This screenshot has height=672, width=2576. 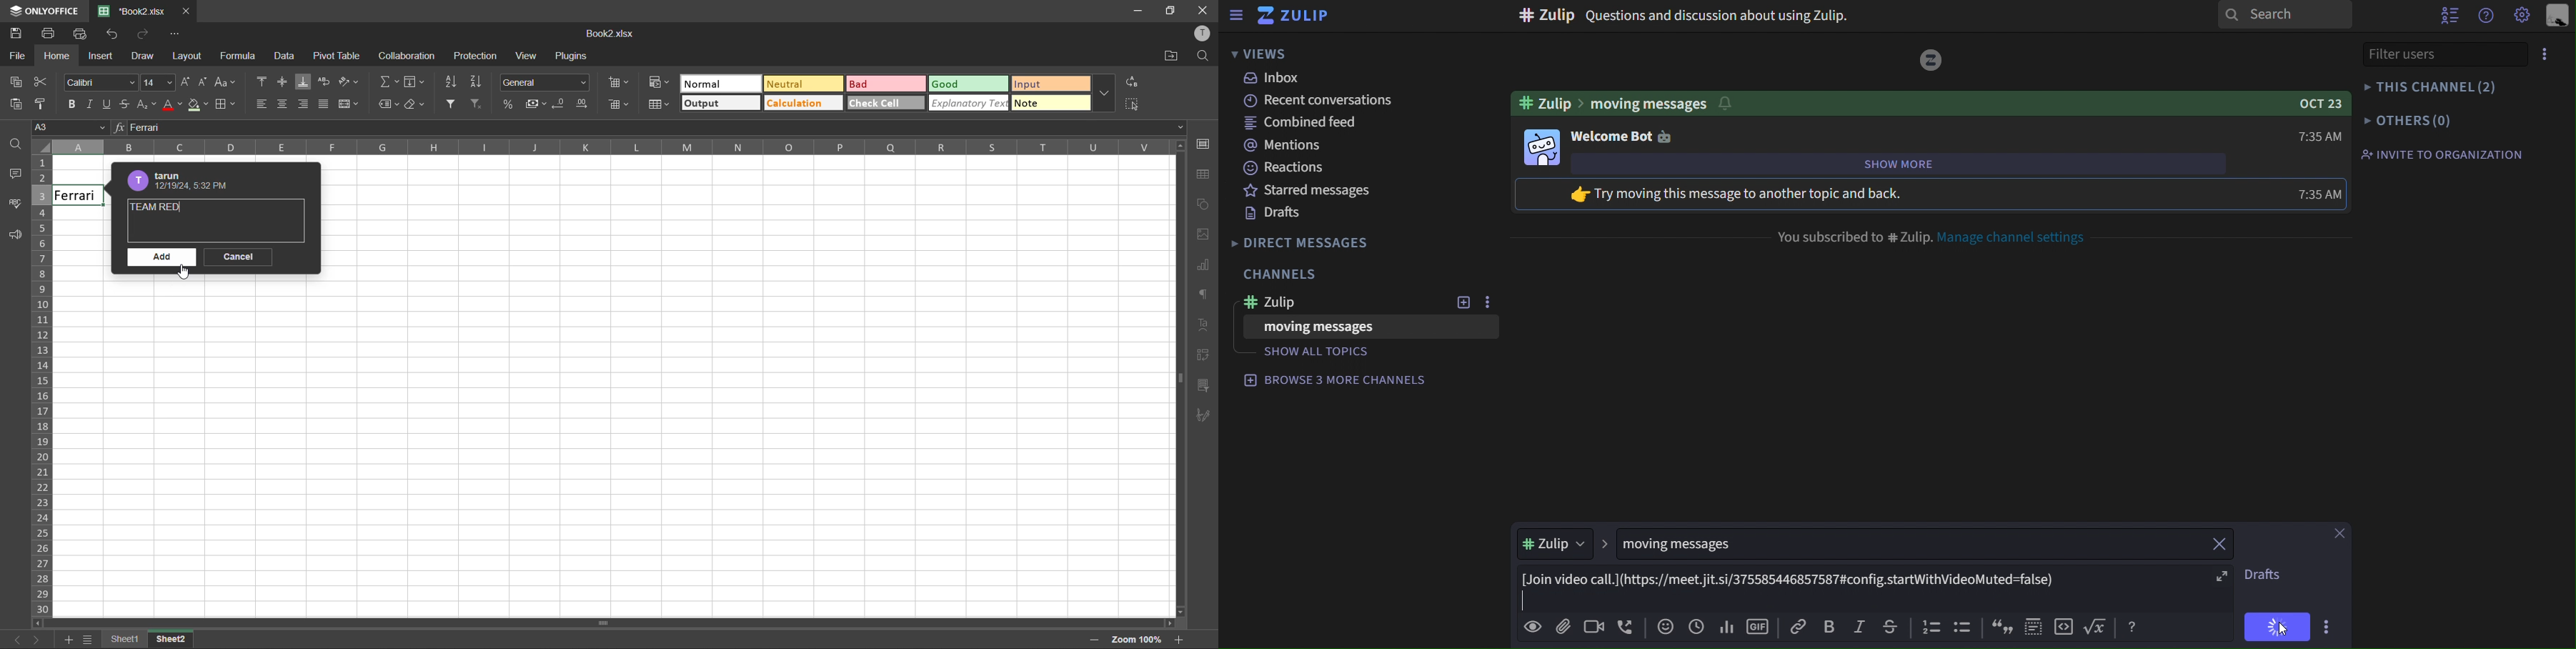 I want to click on send, so click(x=2274, y=626).